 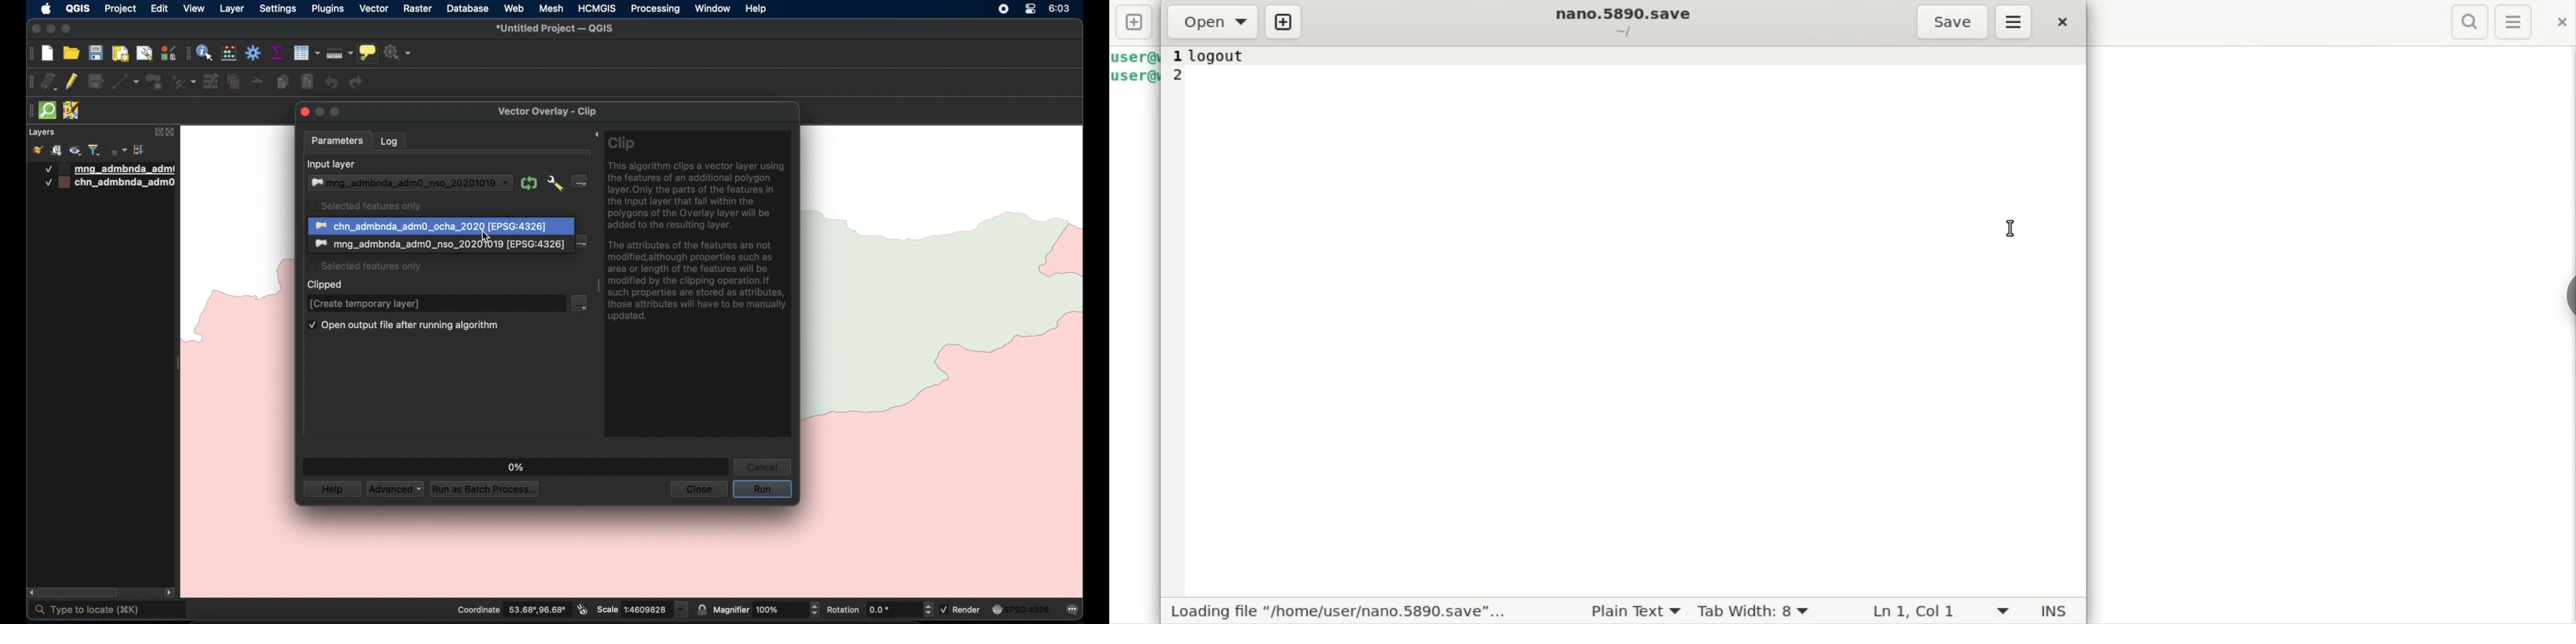 What do you see at coordinates (1135, 22) in the screenshot?
I see `new tab` at bounding box center [1135, 22].